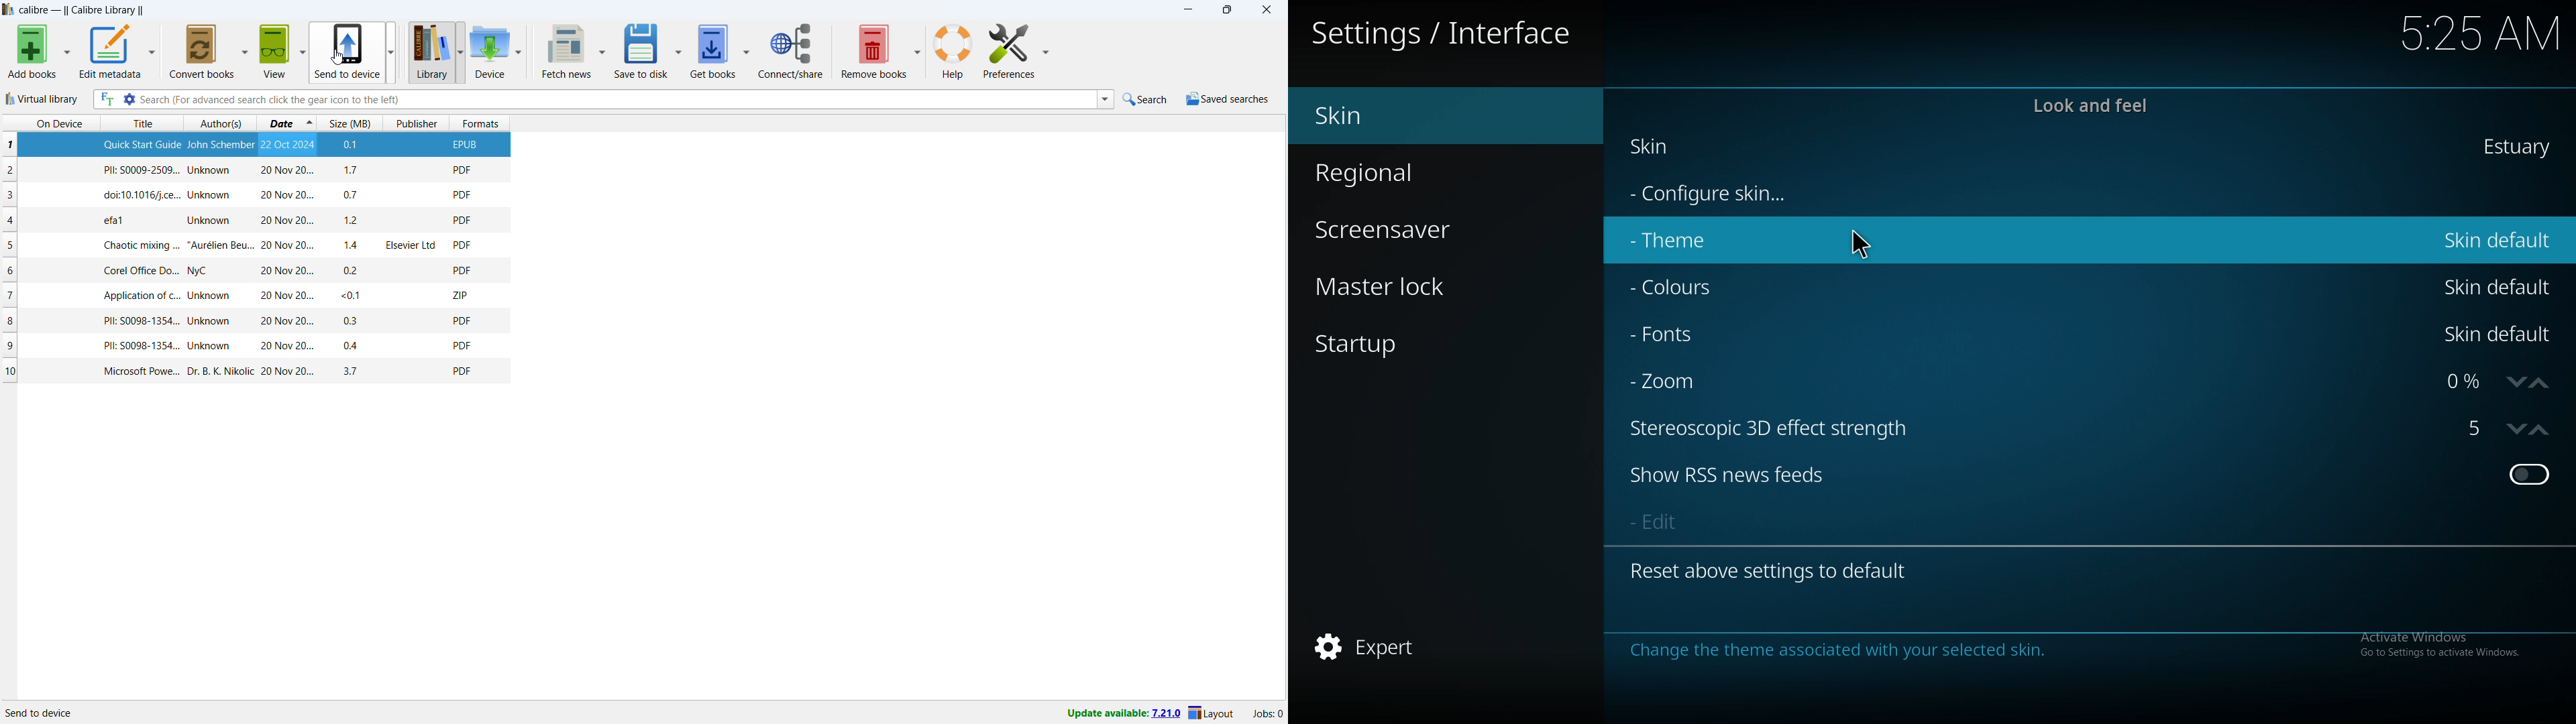 This screenshot has width=2576, height=728. What do you see at coordinates (1840, 647) in the screenshot?
I see `info` at bounding box center [1840, 647].